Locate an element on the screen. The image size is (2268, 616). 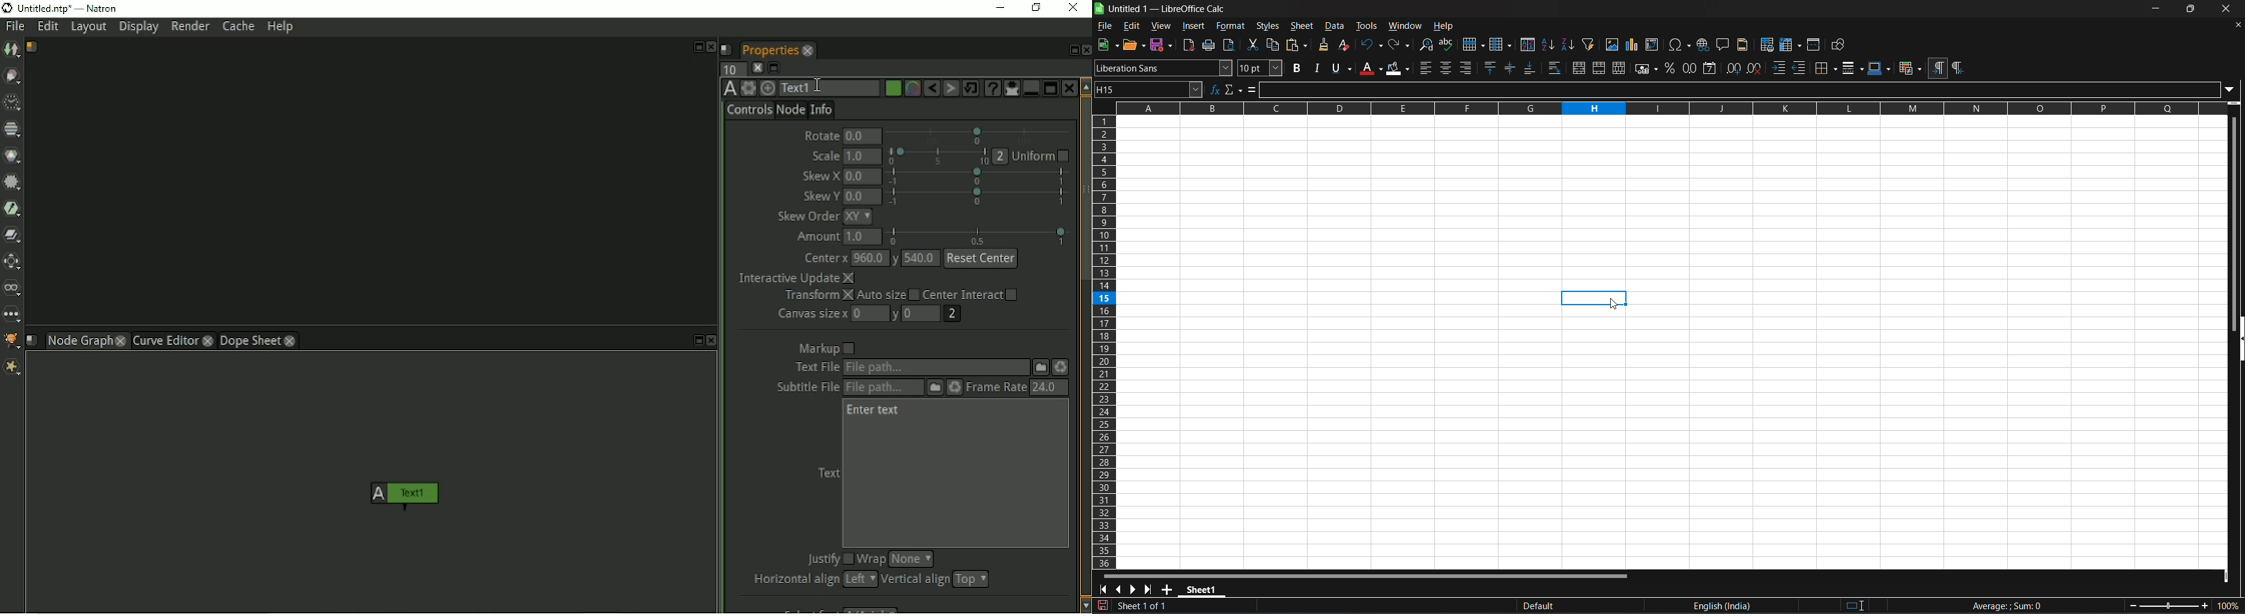
clone formatting is located at coordinates (1323, 44).